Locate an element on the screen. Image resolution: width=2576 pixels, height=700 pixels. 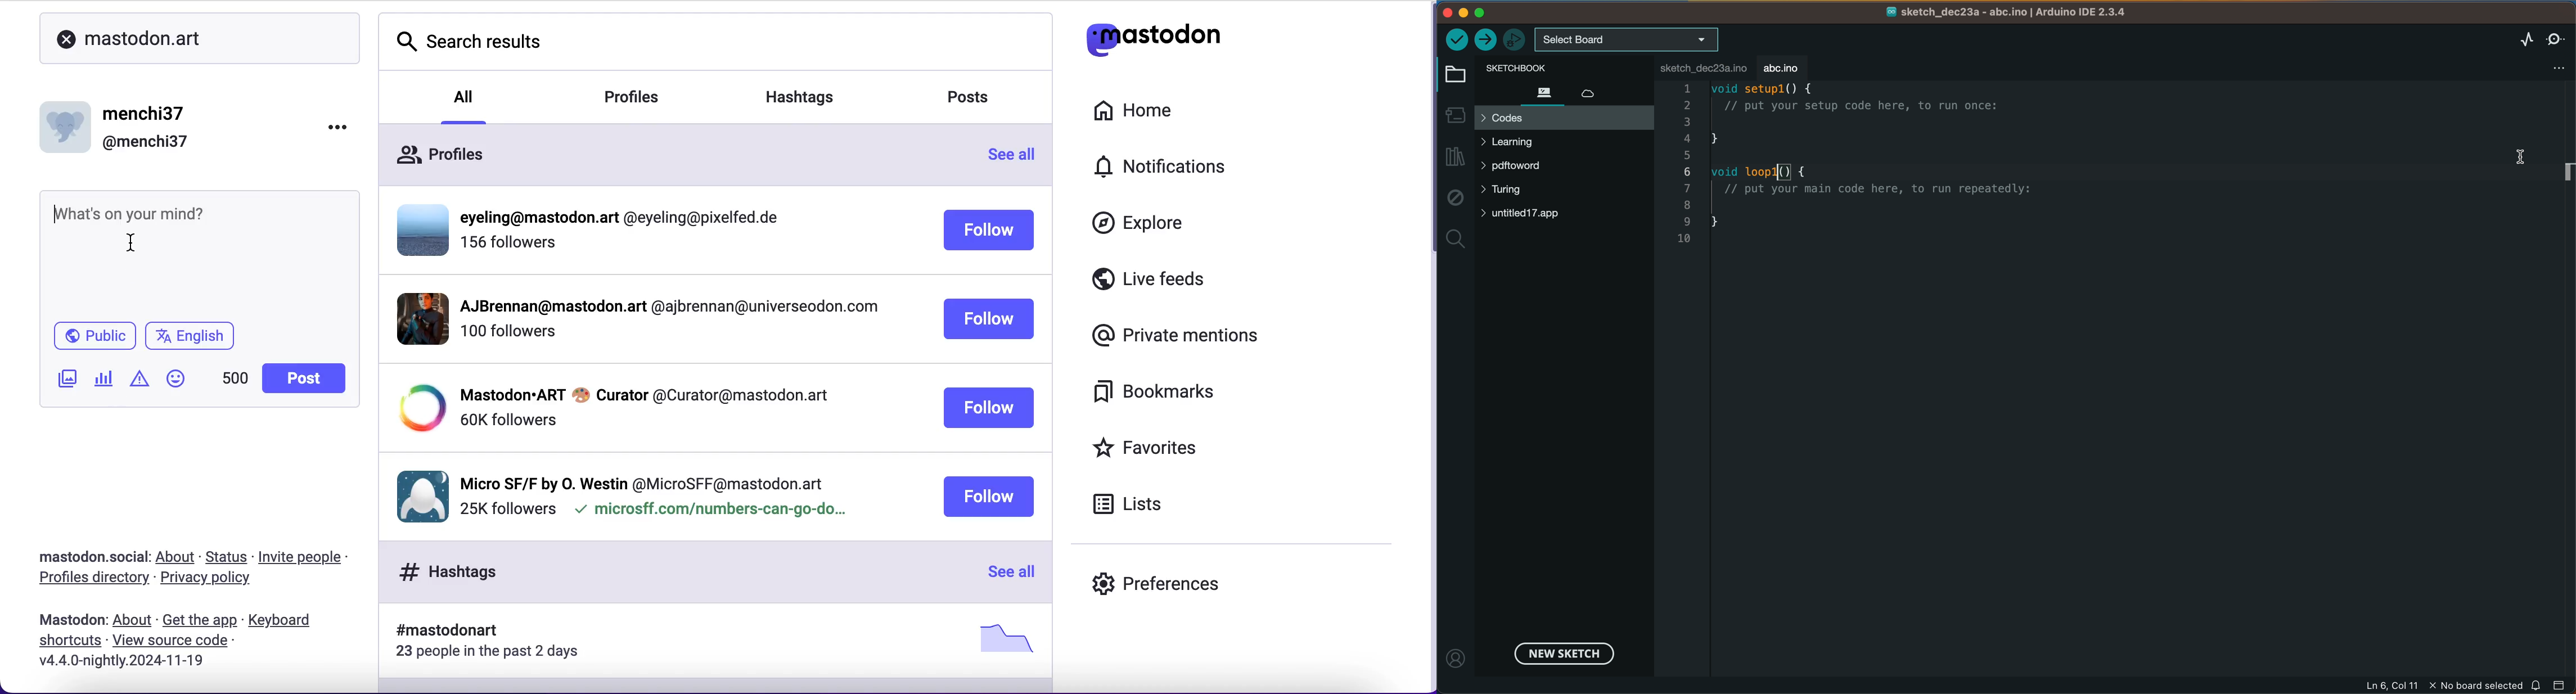
new file code is located at coordinates (1864, 167).